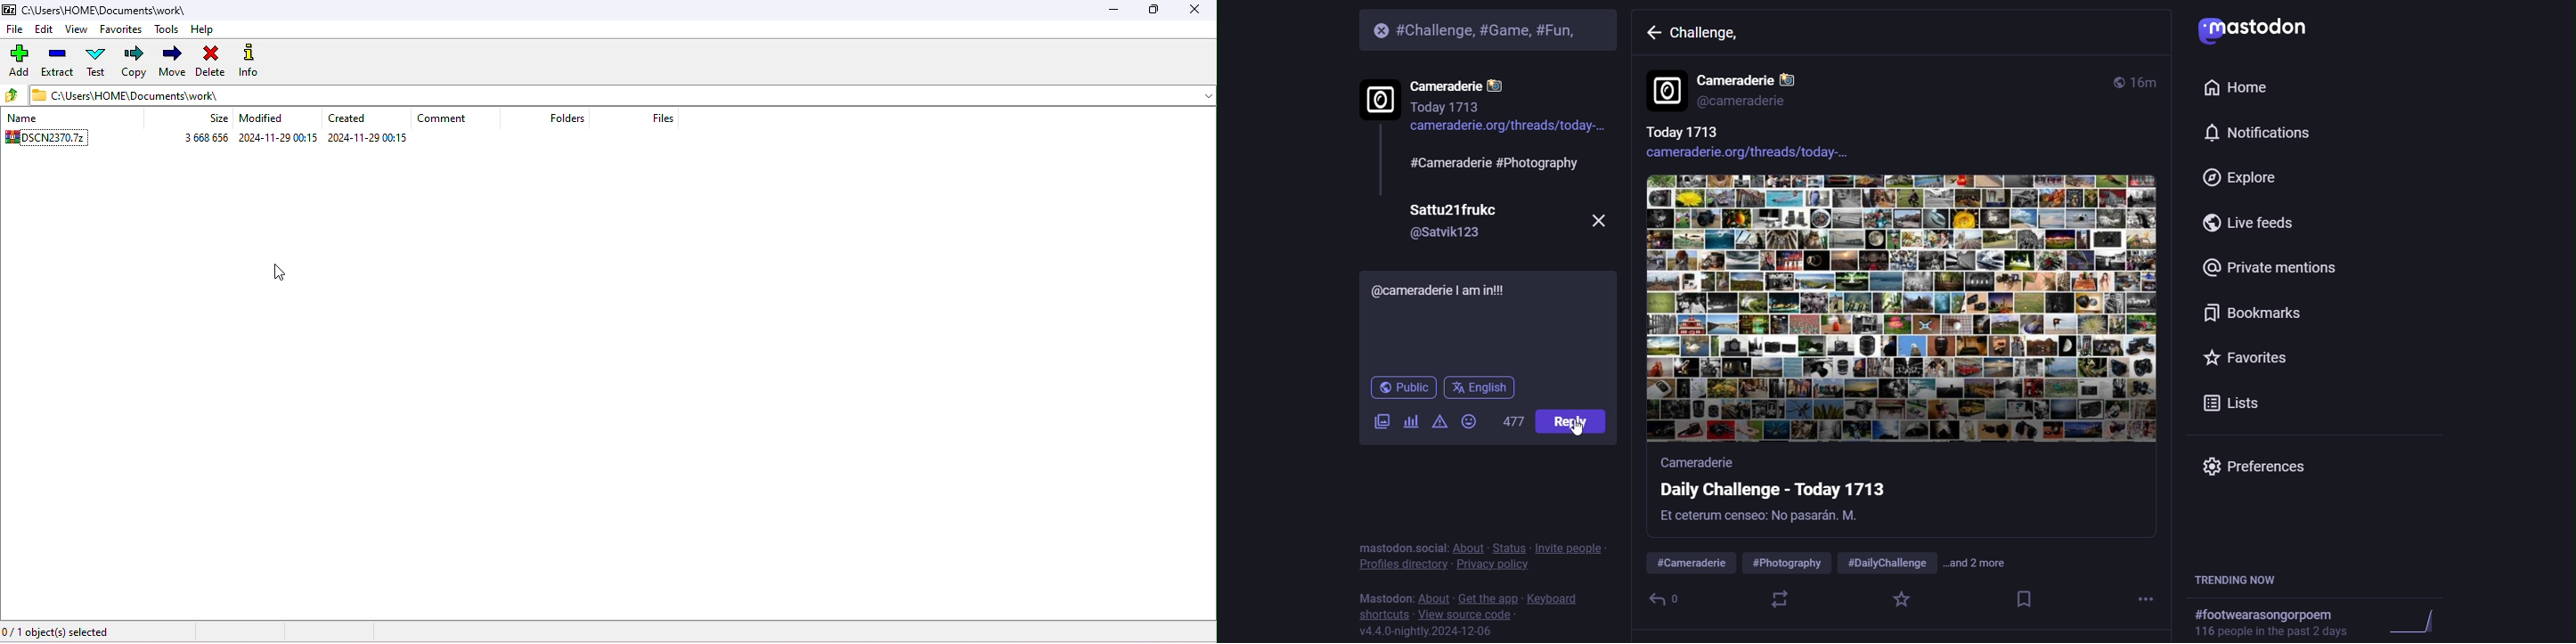 The image size is (2576, 644). What do you see at coordinates (1406, 386) in the screenshot?
I see `public` at bounding box center [1406, 386].